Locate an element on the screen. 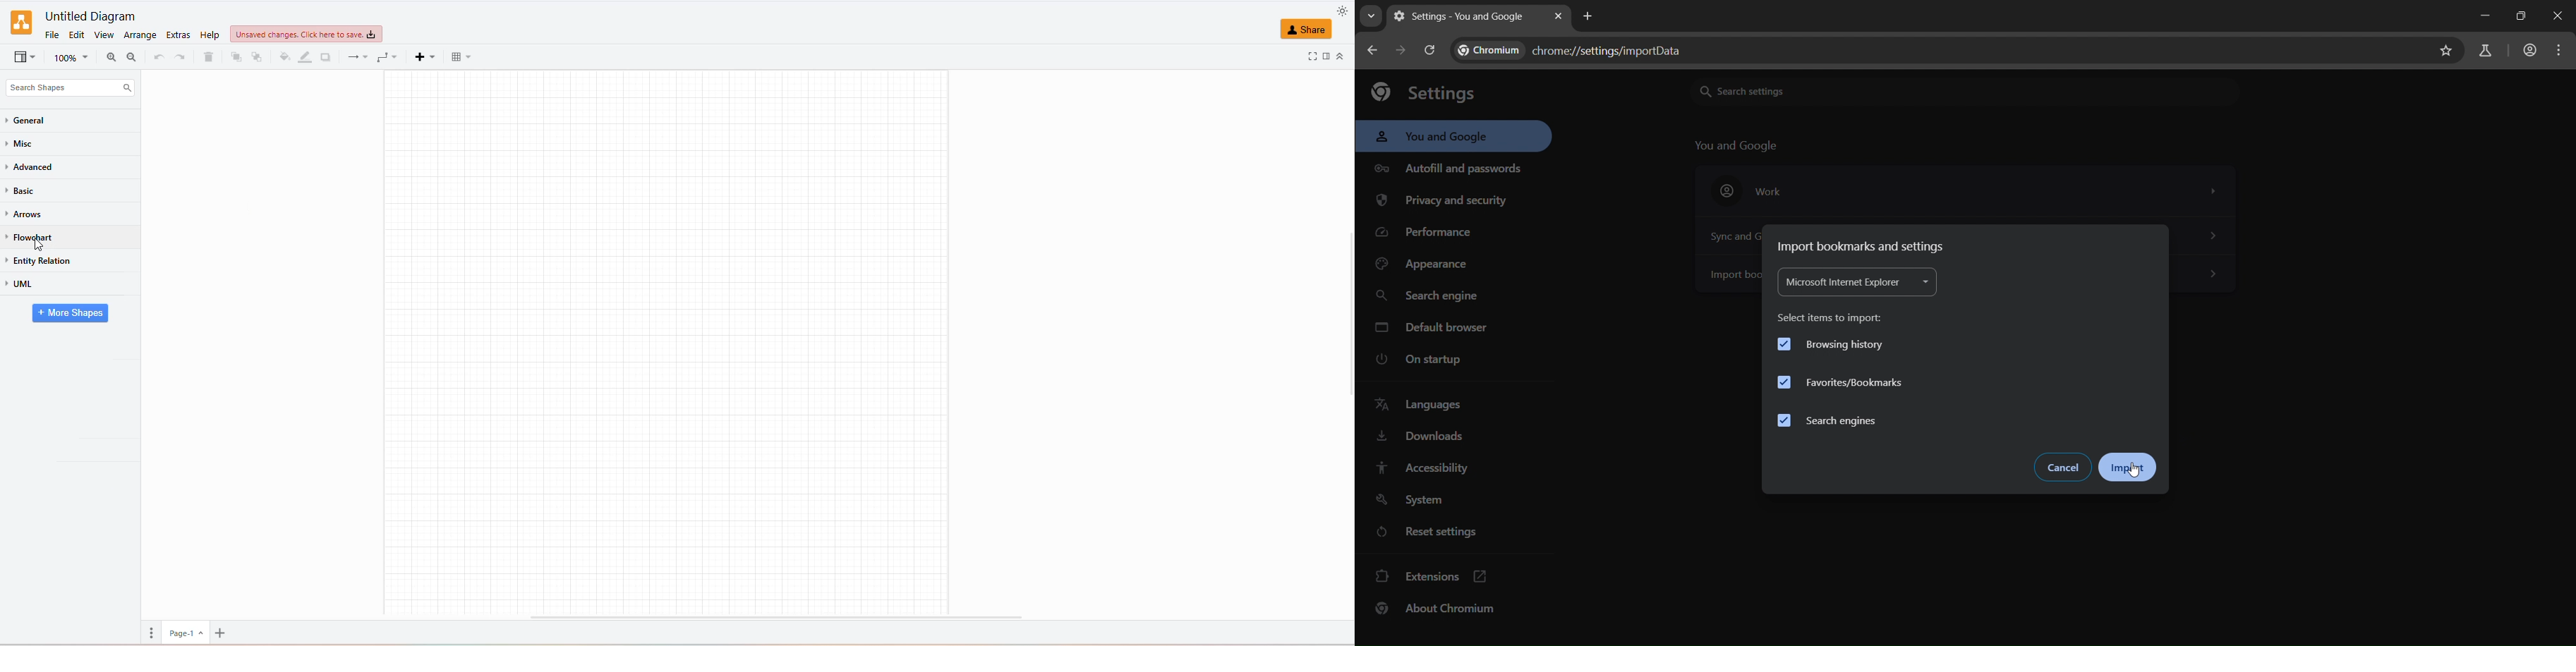  new tab is located at coordinates (1585, 16).